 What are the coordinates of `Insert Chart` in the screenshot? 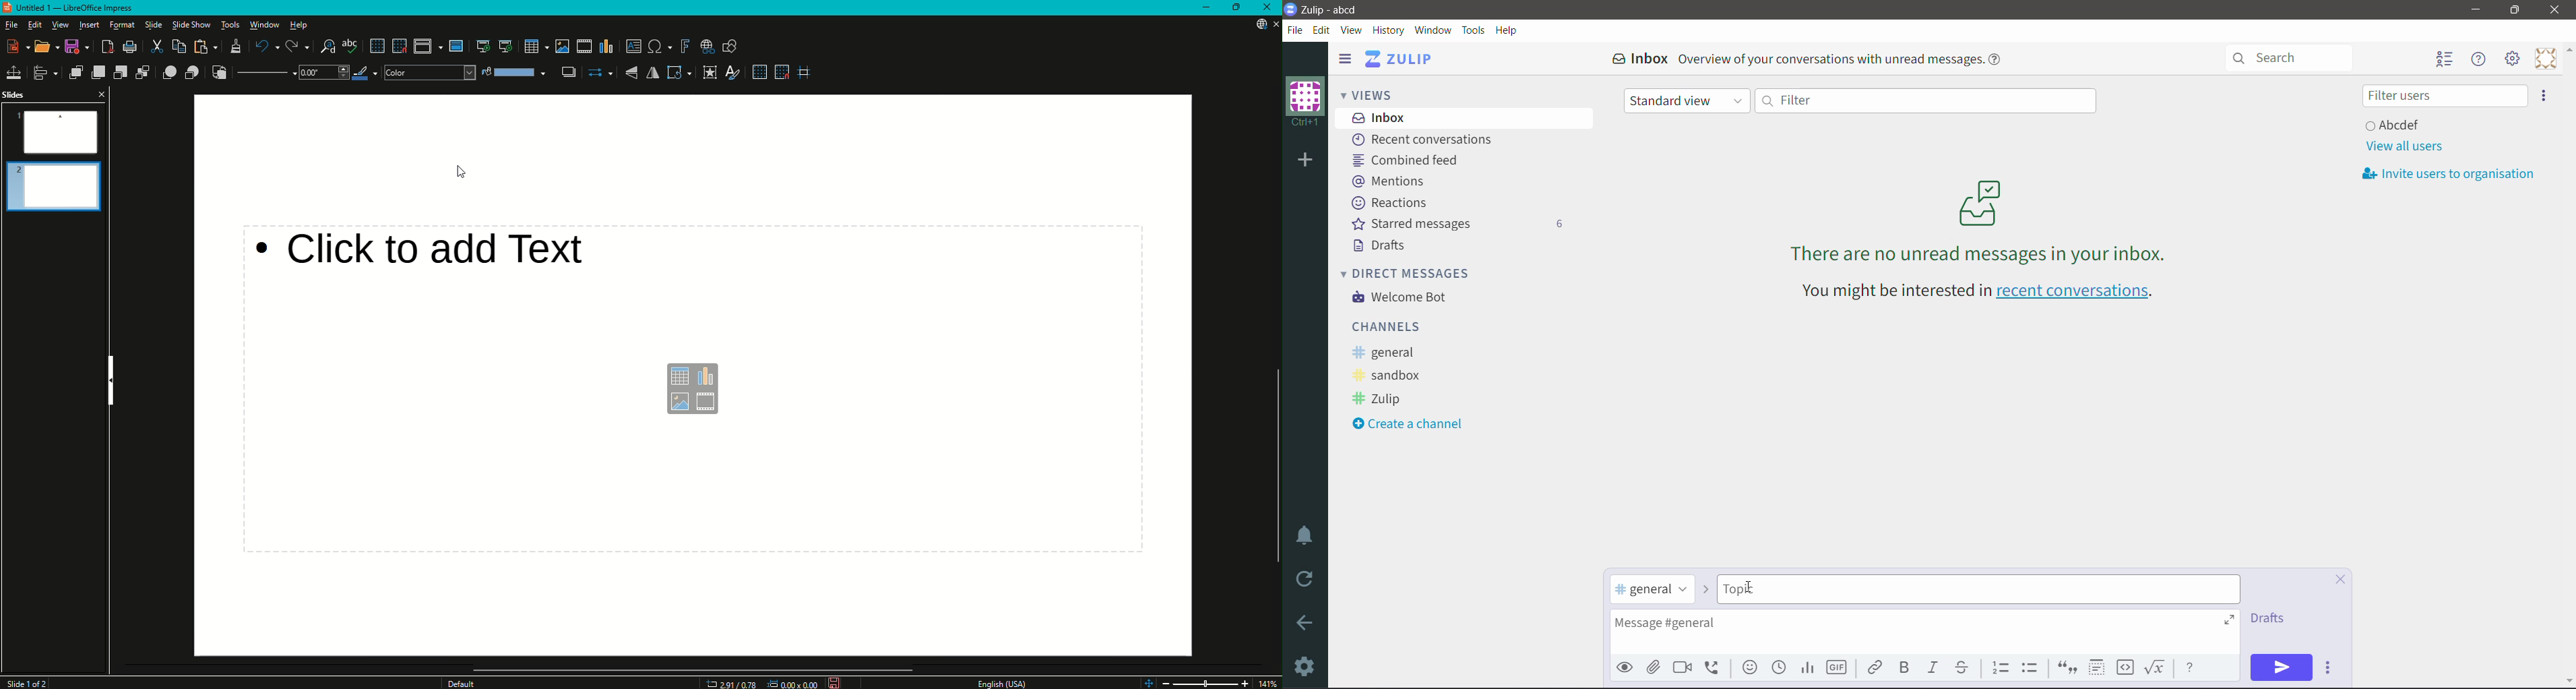 It's located at (607, 45).